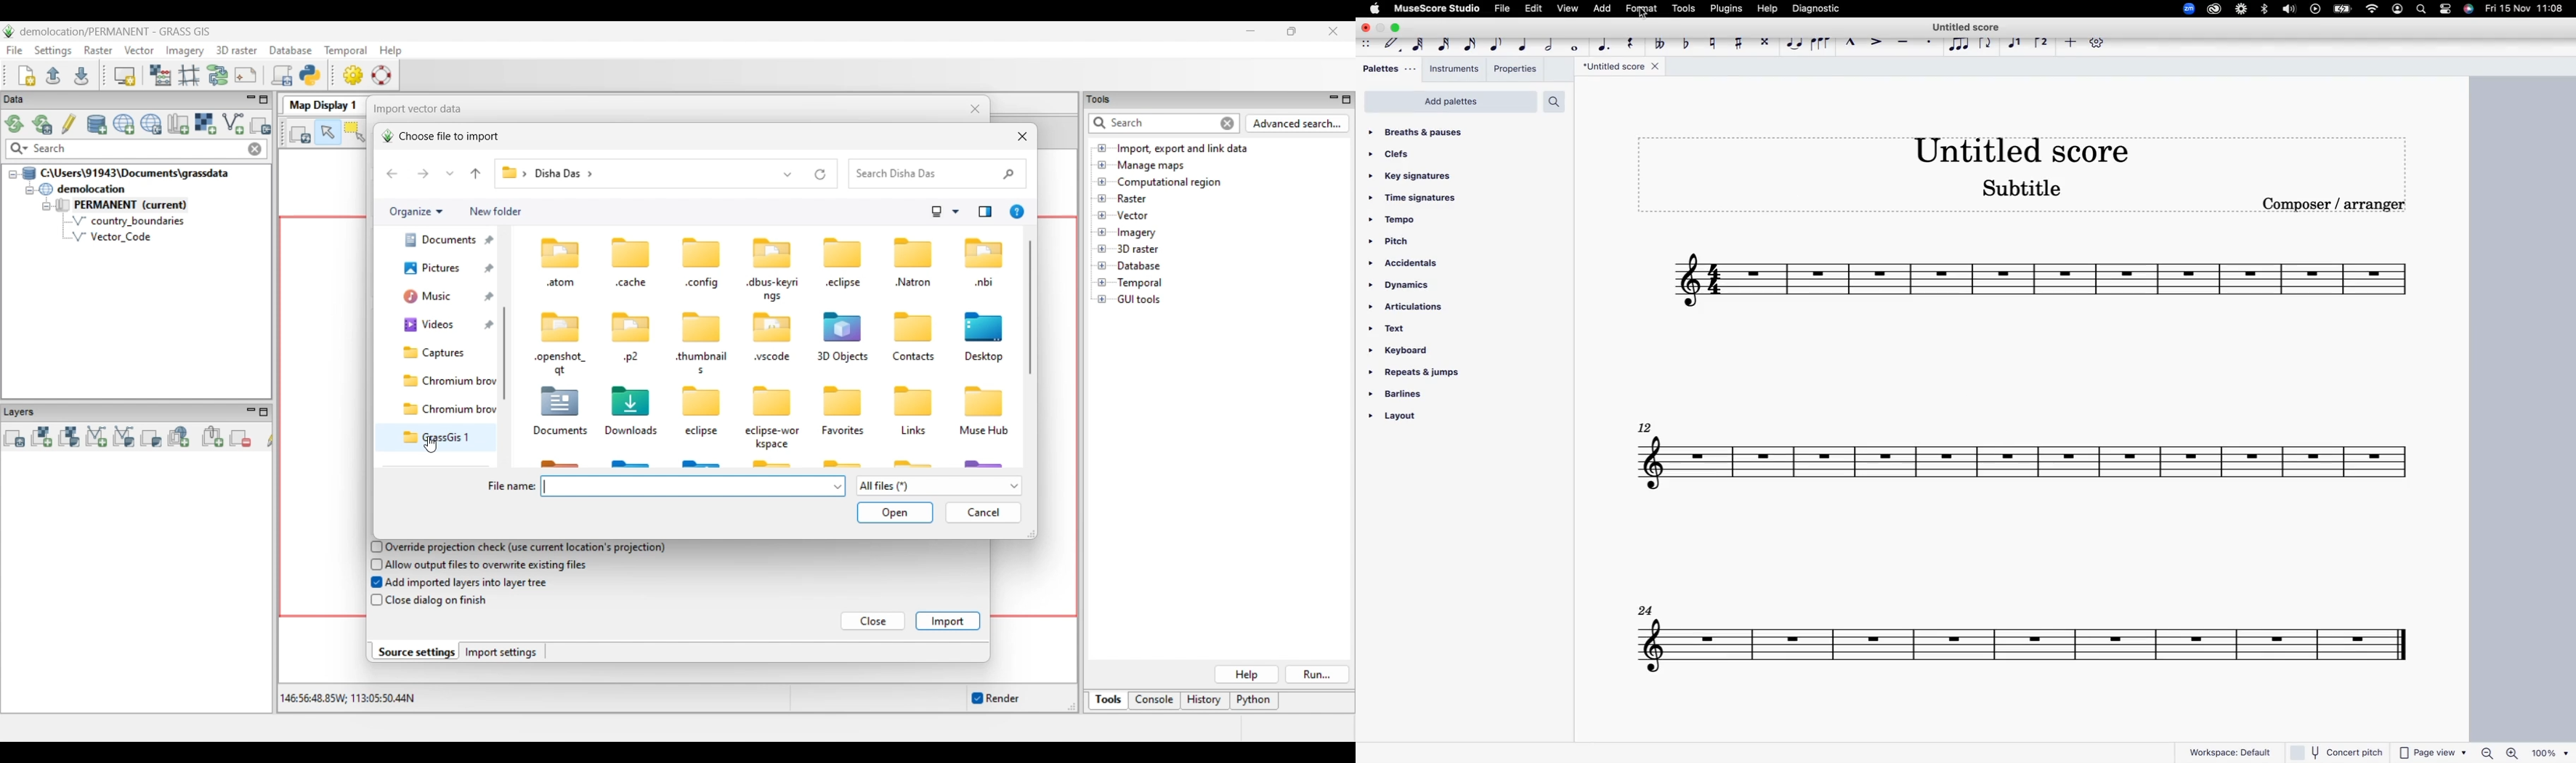  What do you see at coordinates (2446, 10) in the screenshot?
I see `settings` at bounding box center [2446, 10].